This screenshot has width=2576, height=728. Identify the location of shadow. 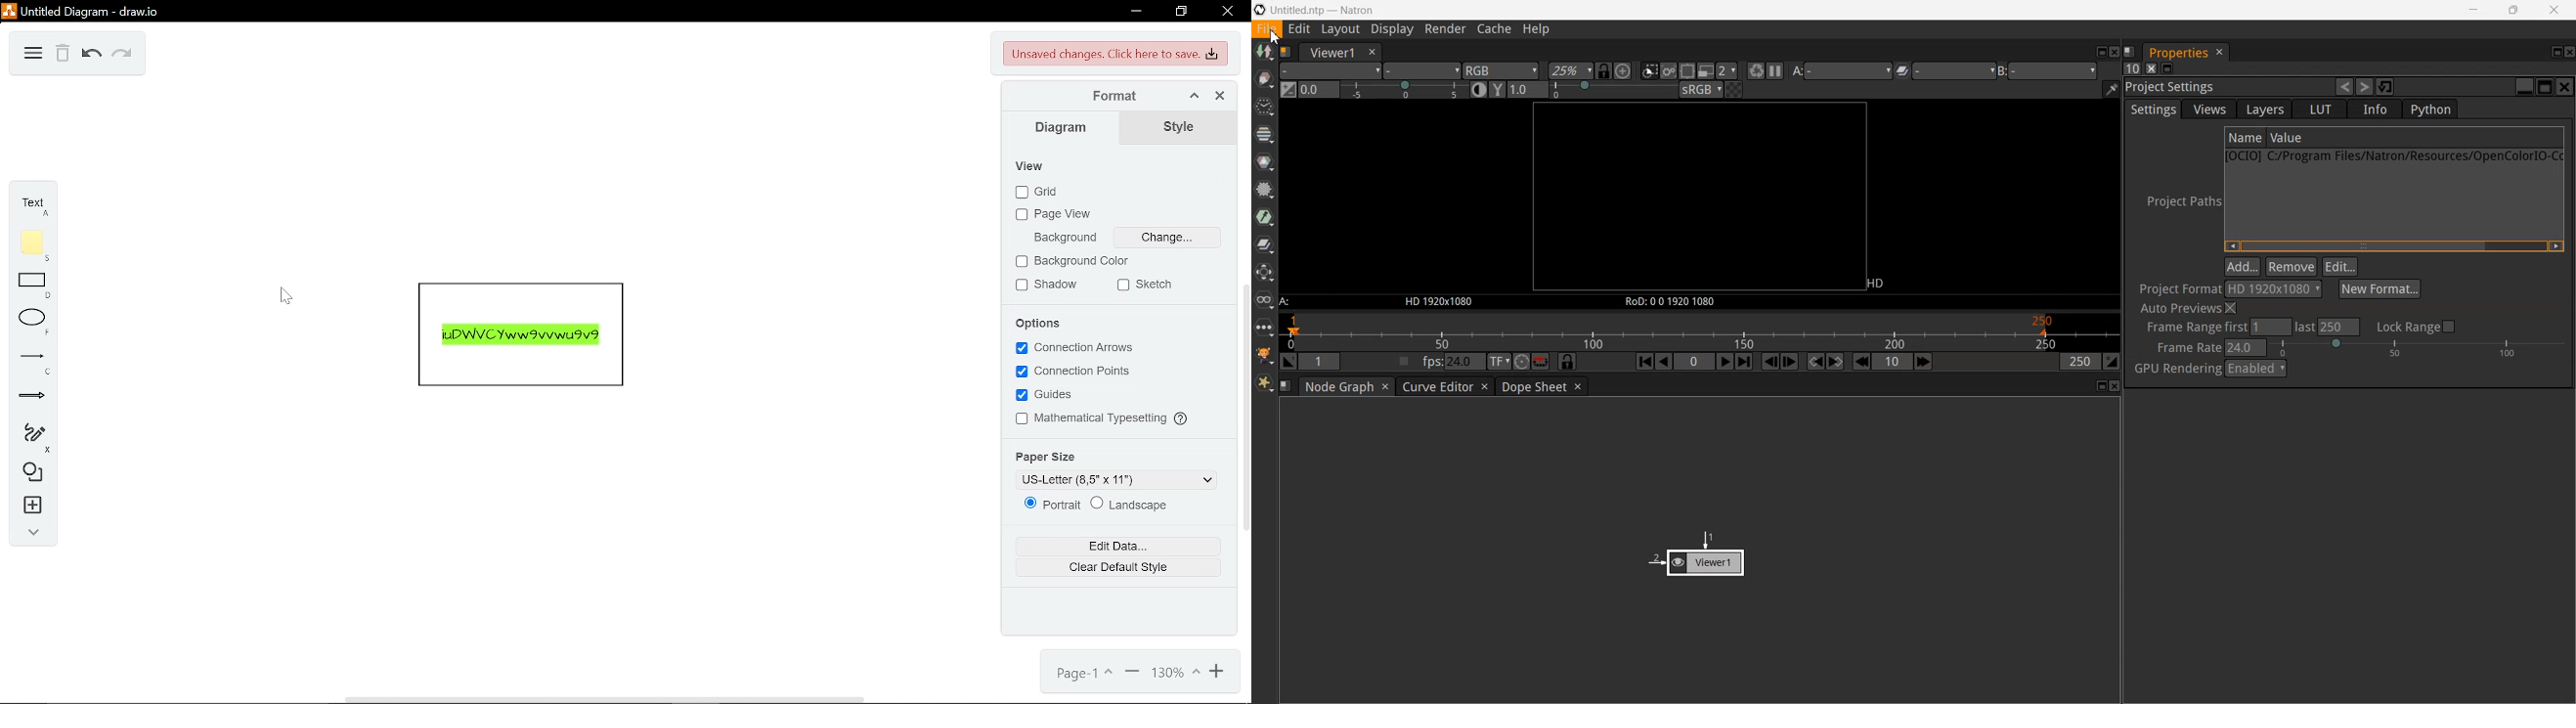
(1049, 286).